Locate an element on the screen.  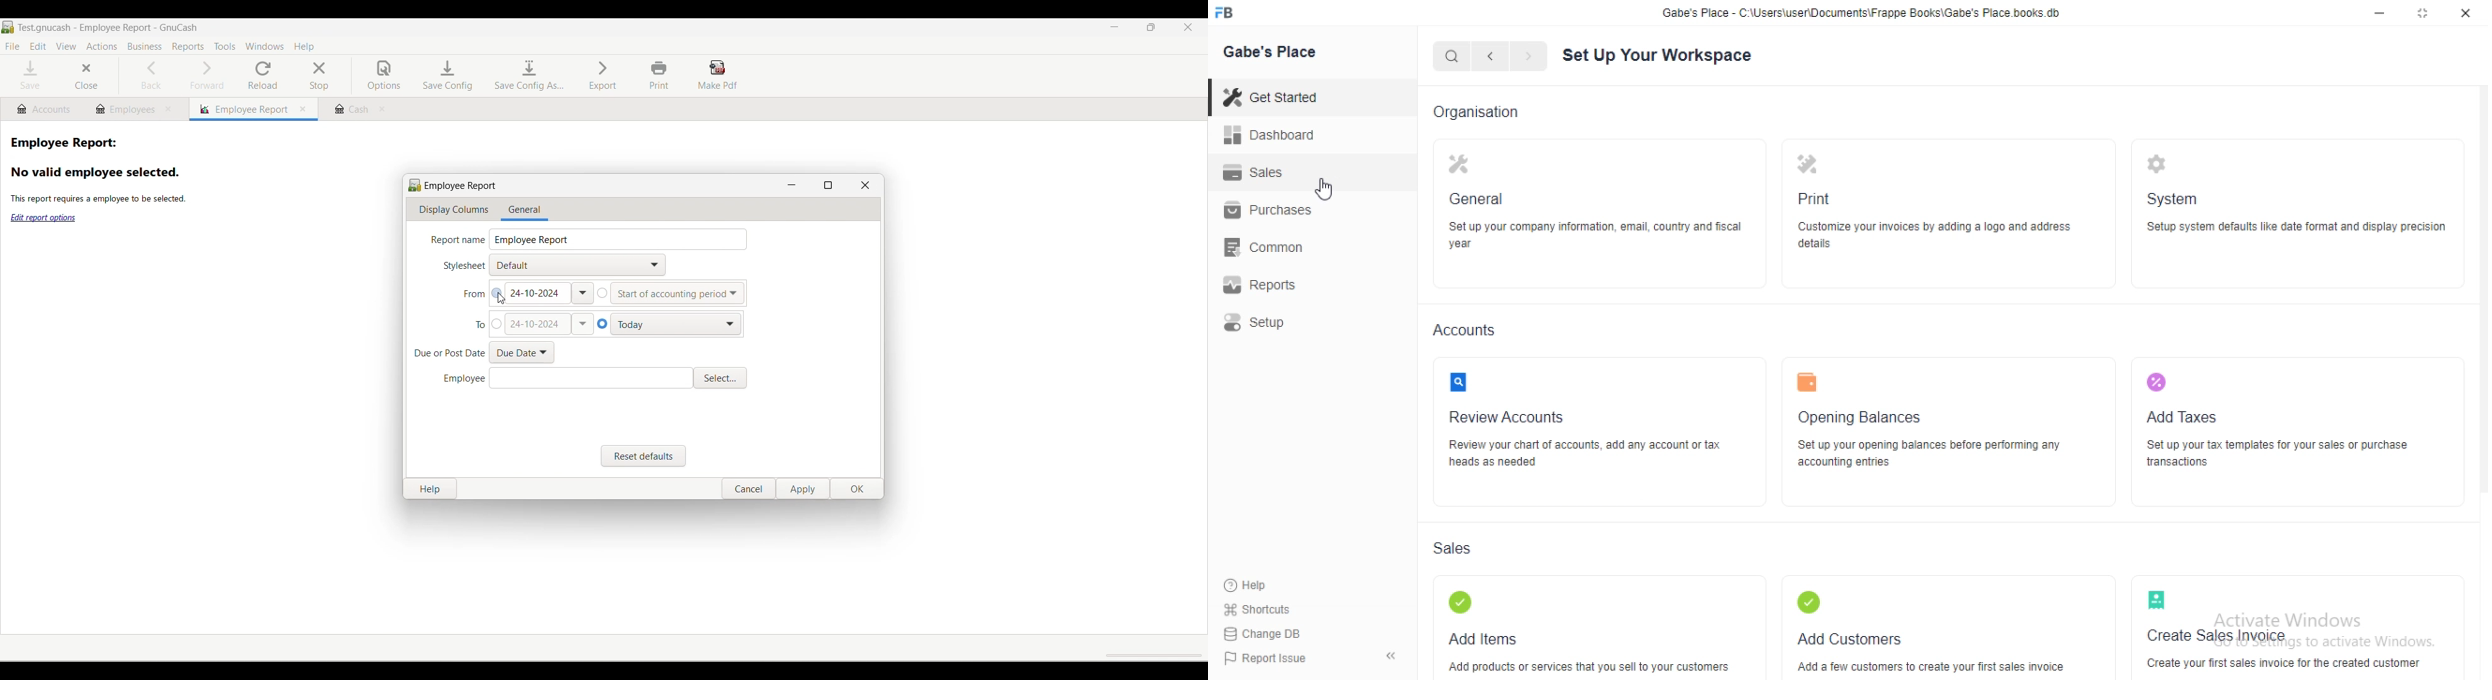
Add a few customers to create your first sales invoice is located at coordinates (1937, 665).